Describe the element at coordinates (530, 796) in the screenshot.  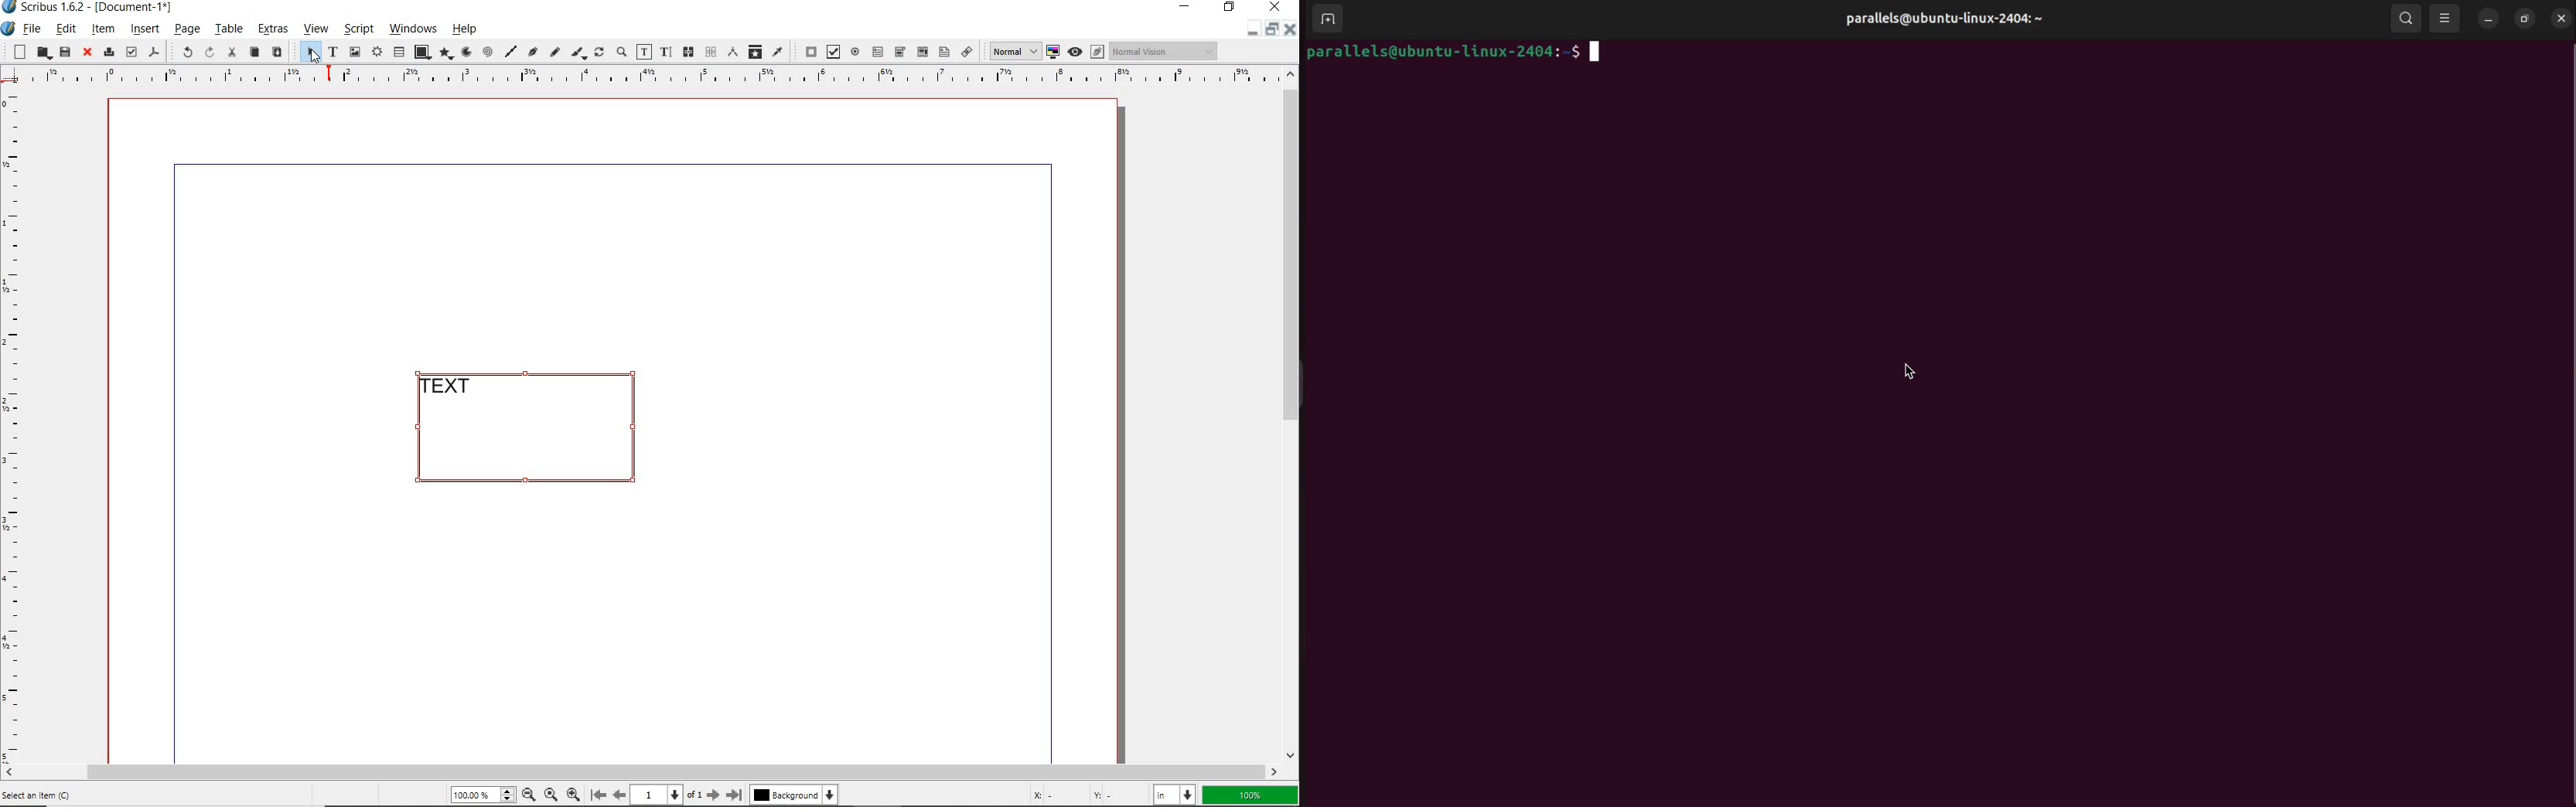
I see `Zoom Out` at that location.